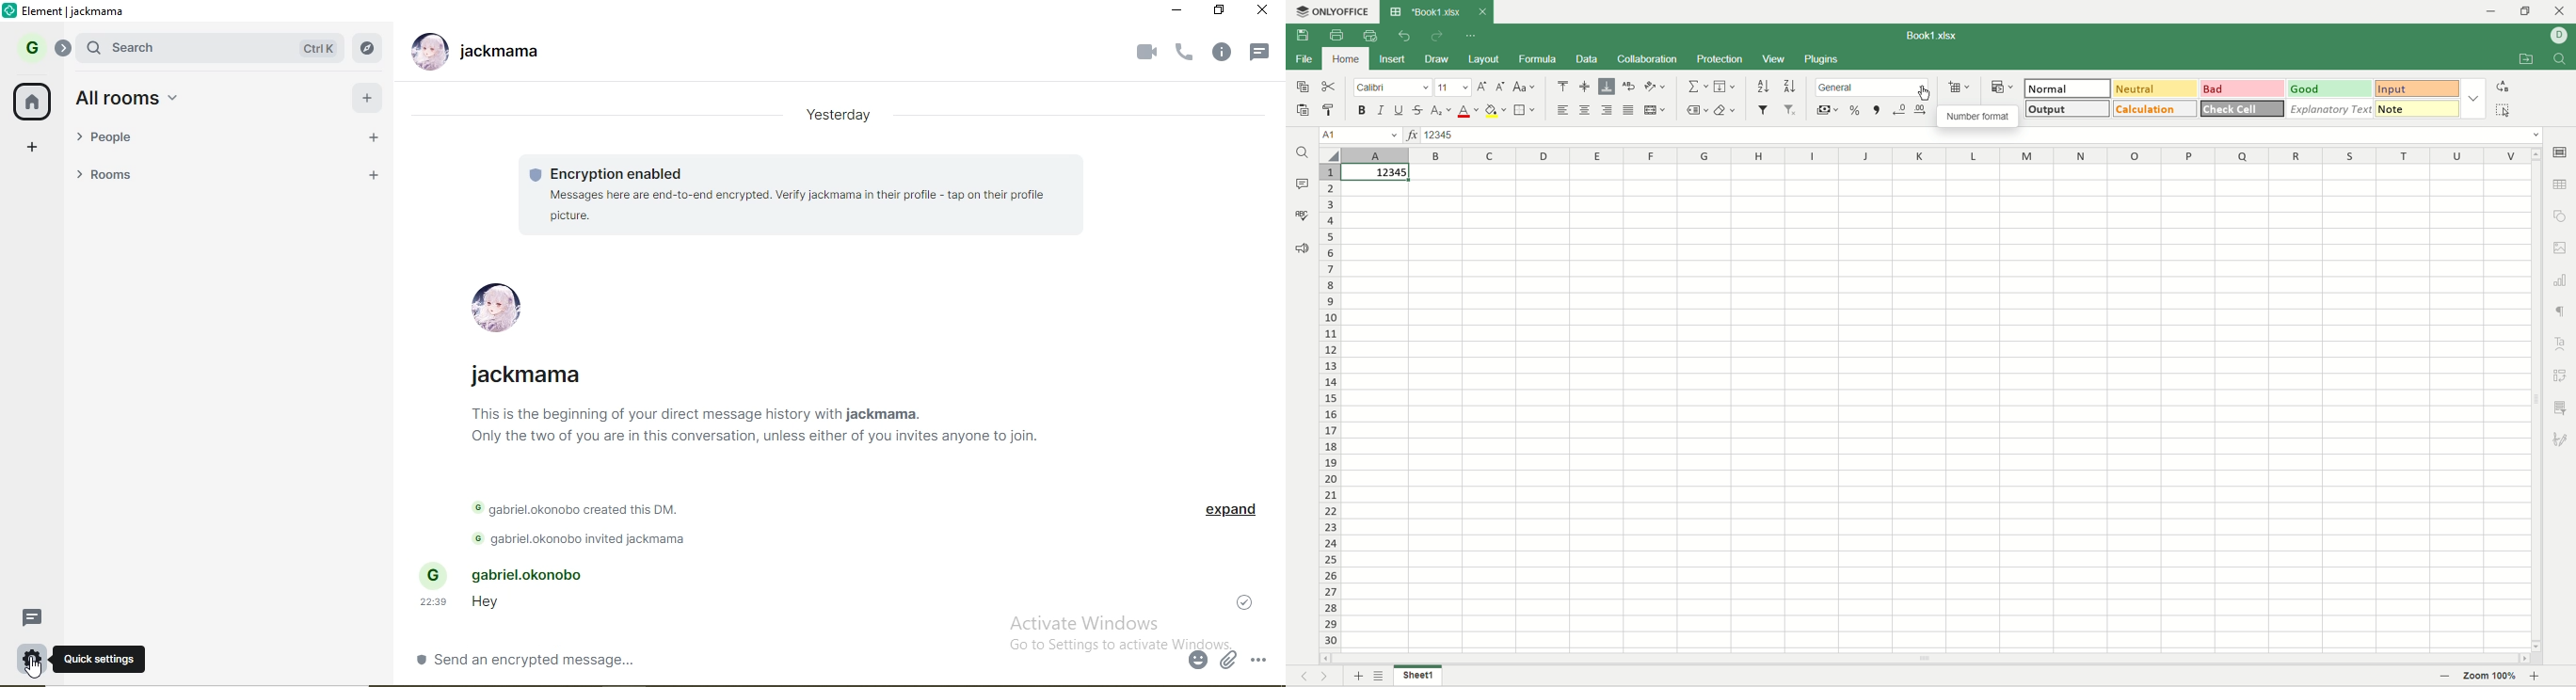  I want to click on output, so click(2066, 108).